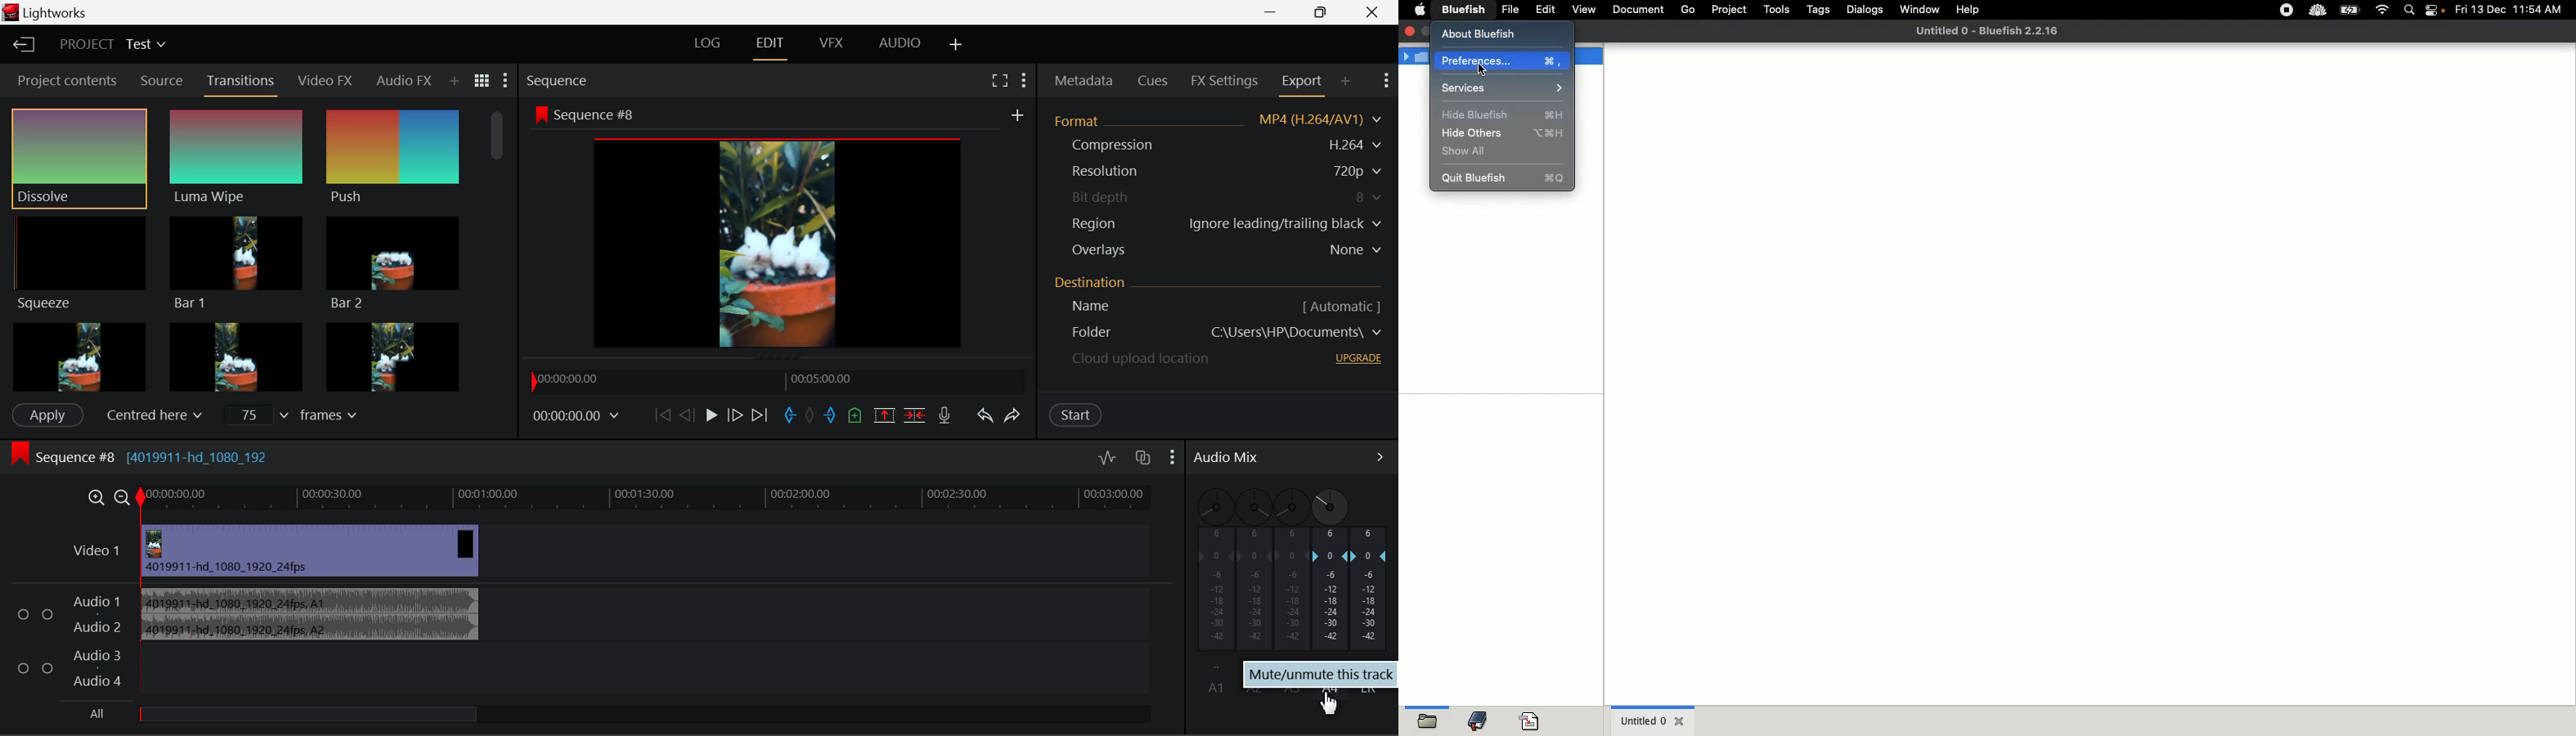  Describe the element at coordinates (1326, 12) in the screenshot. I see `Minimize` at that location.